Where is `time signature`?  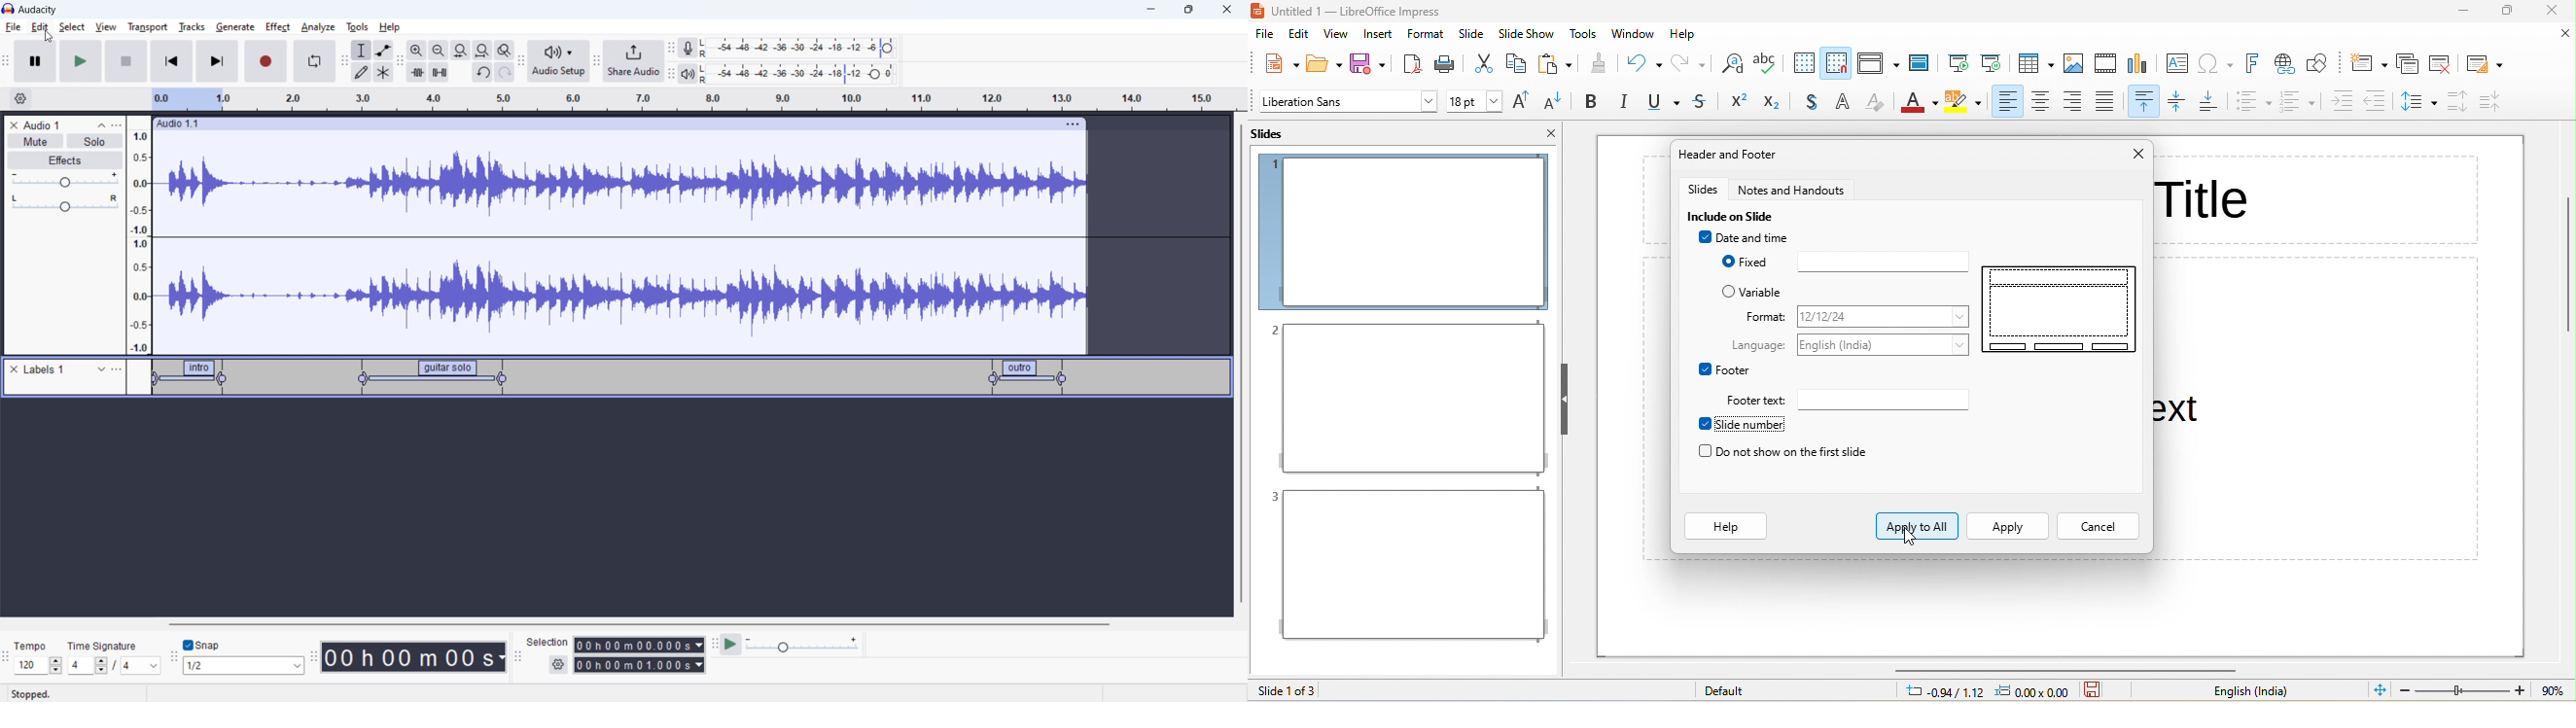
time signature is located at coordinates (103, 645).